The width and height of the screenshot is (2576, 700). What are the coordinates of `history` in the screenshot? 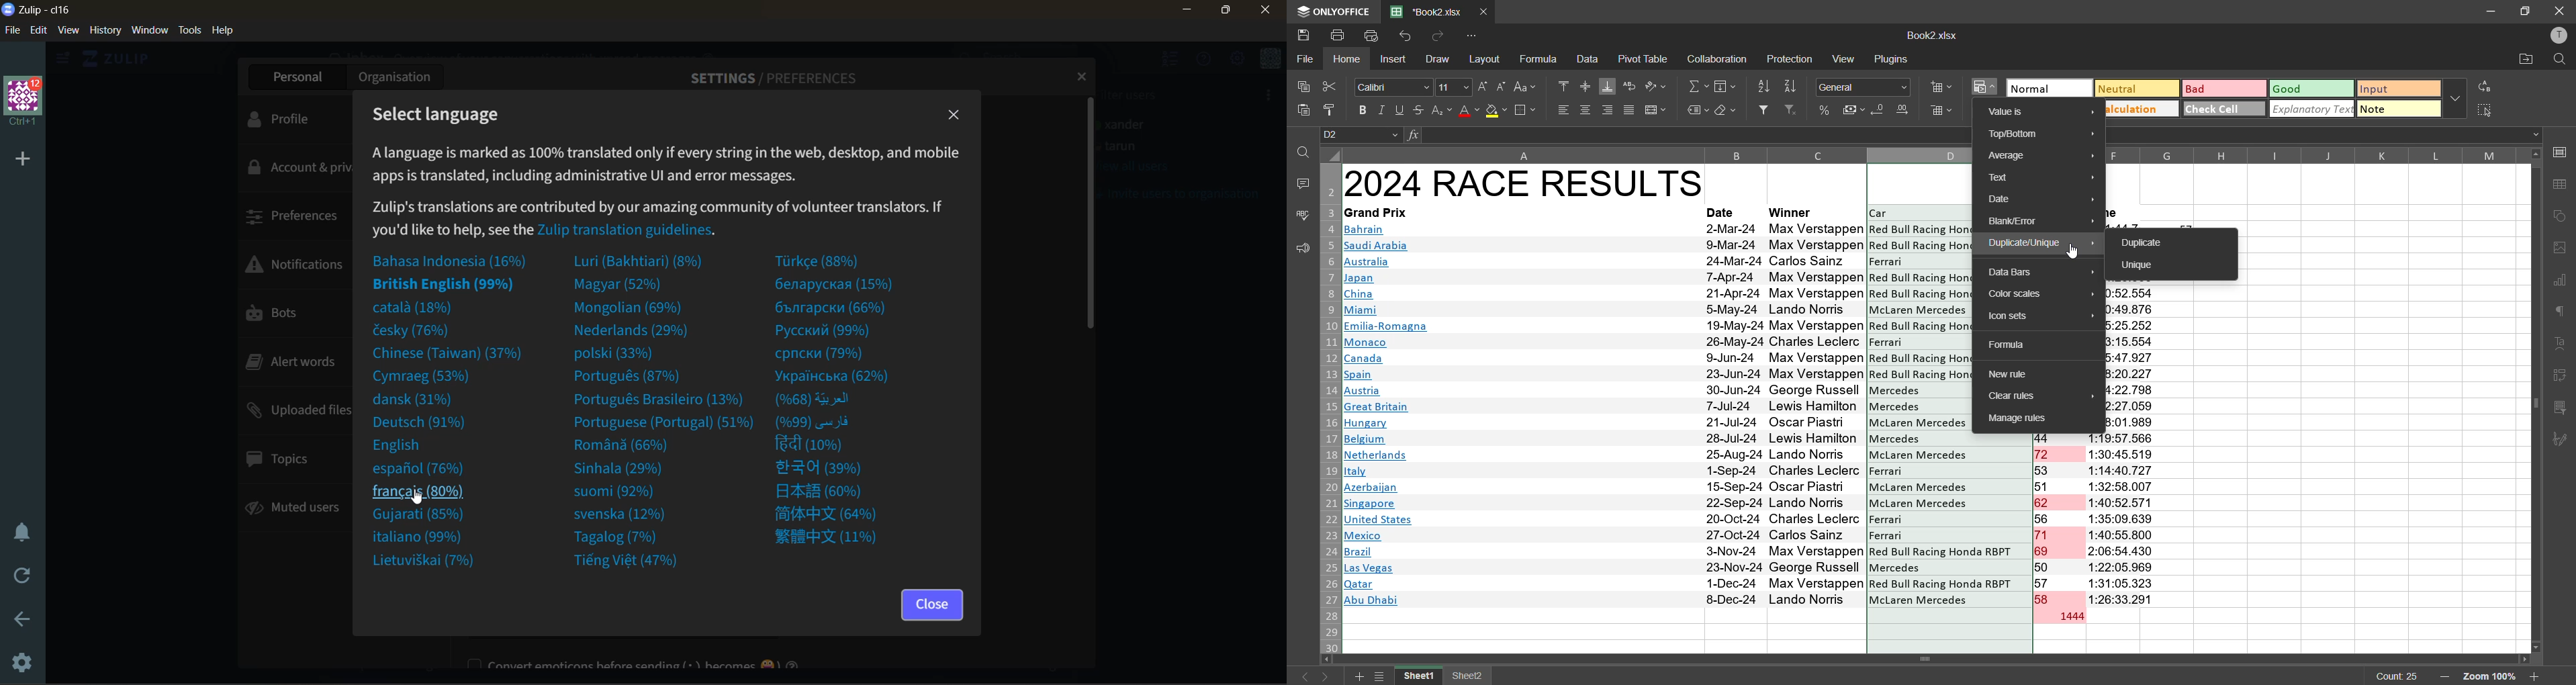 It's located at (105, 34).